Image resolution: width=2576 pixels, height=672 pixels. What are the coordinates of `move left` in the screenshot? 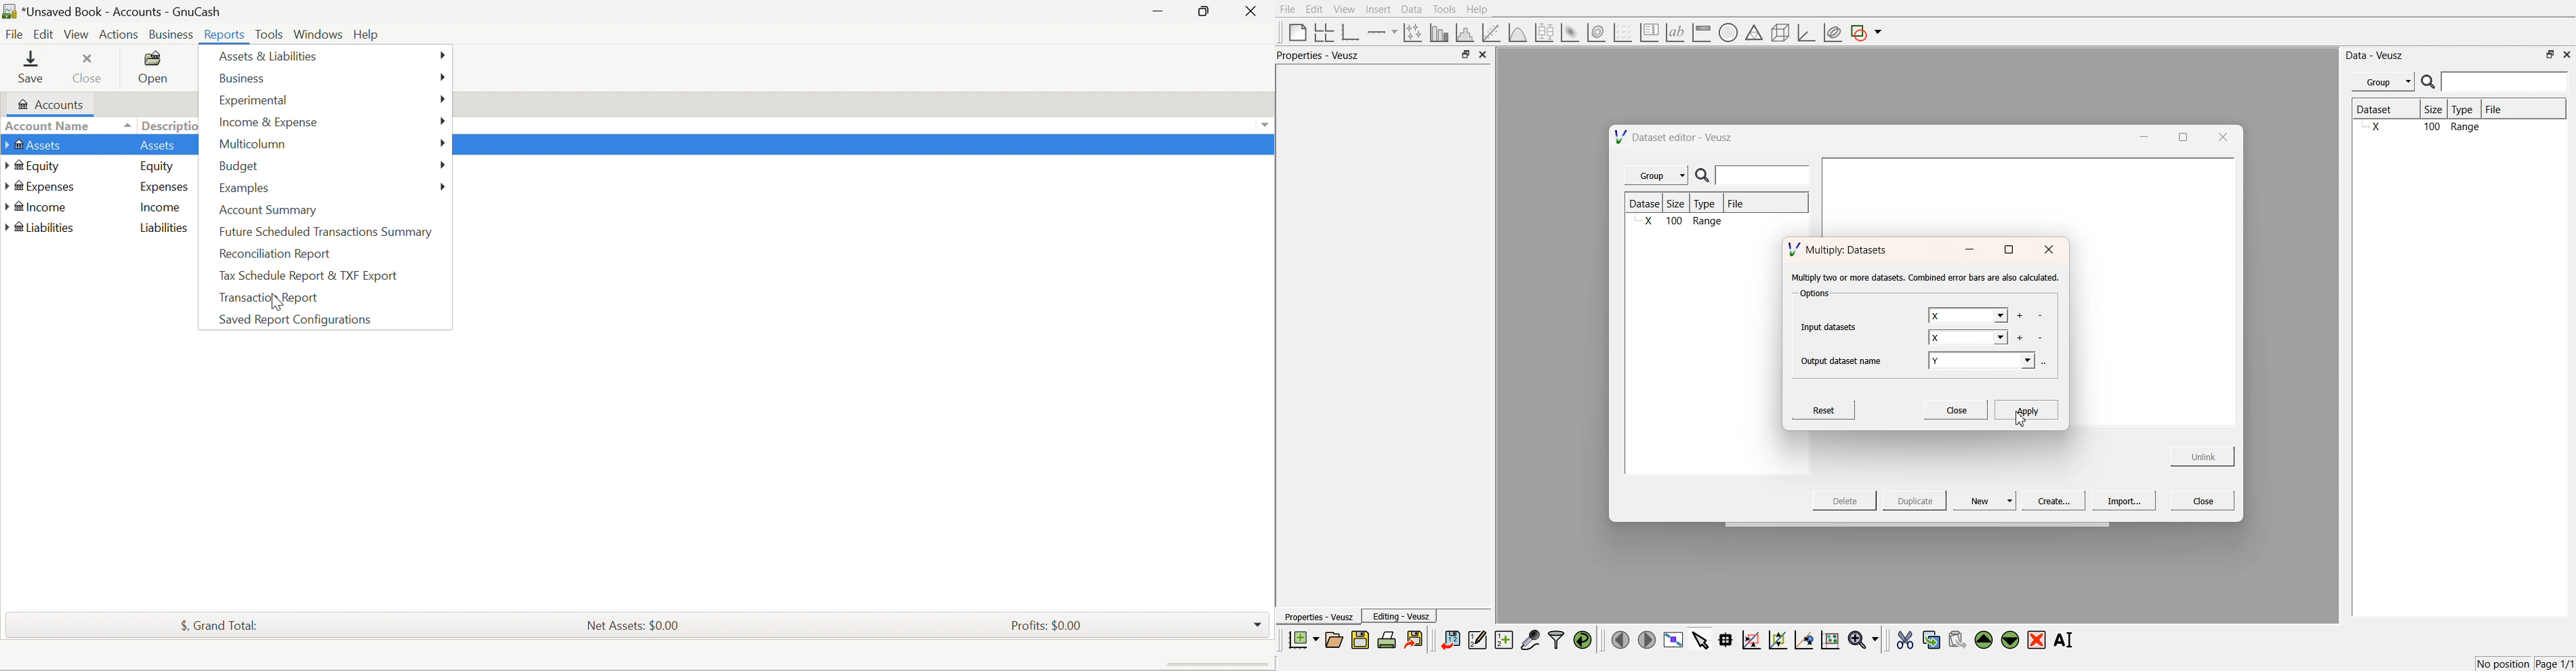 It's located at (1620, 639).